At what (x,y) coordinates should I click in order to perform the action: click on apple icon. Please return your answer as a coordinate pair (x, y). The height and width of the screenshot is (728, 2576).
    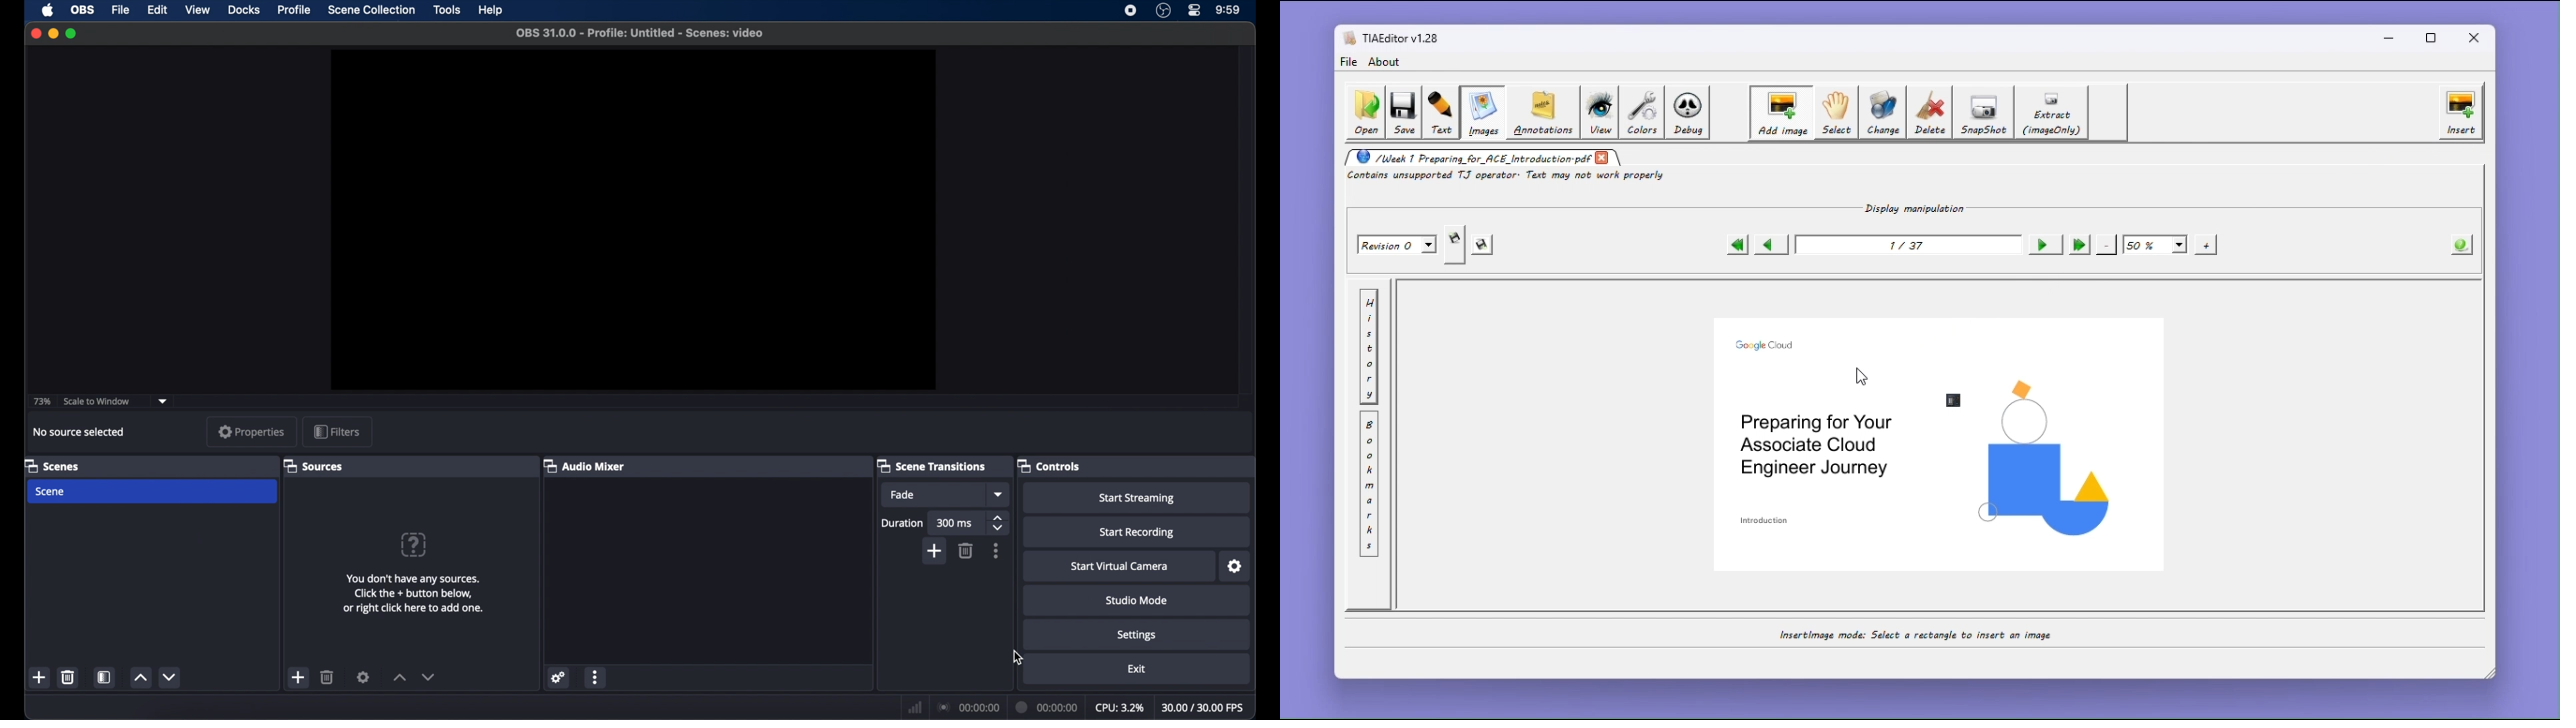
    Looking at the image, I should click on (47, 11).